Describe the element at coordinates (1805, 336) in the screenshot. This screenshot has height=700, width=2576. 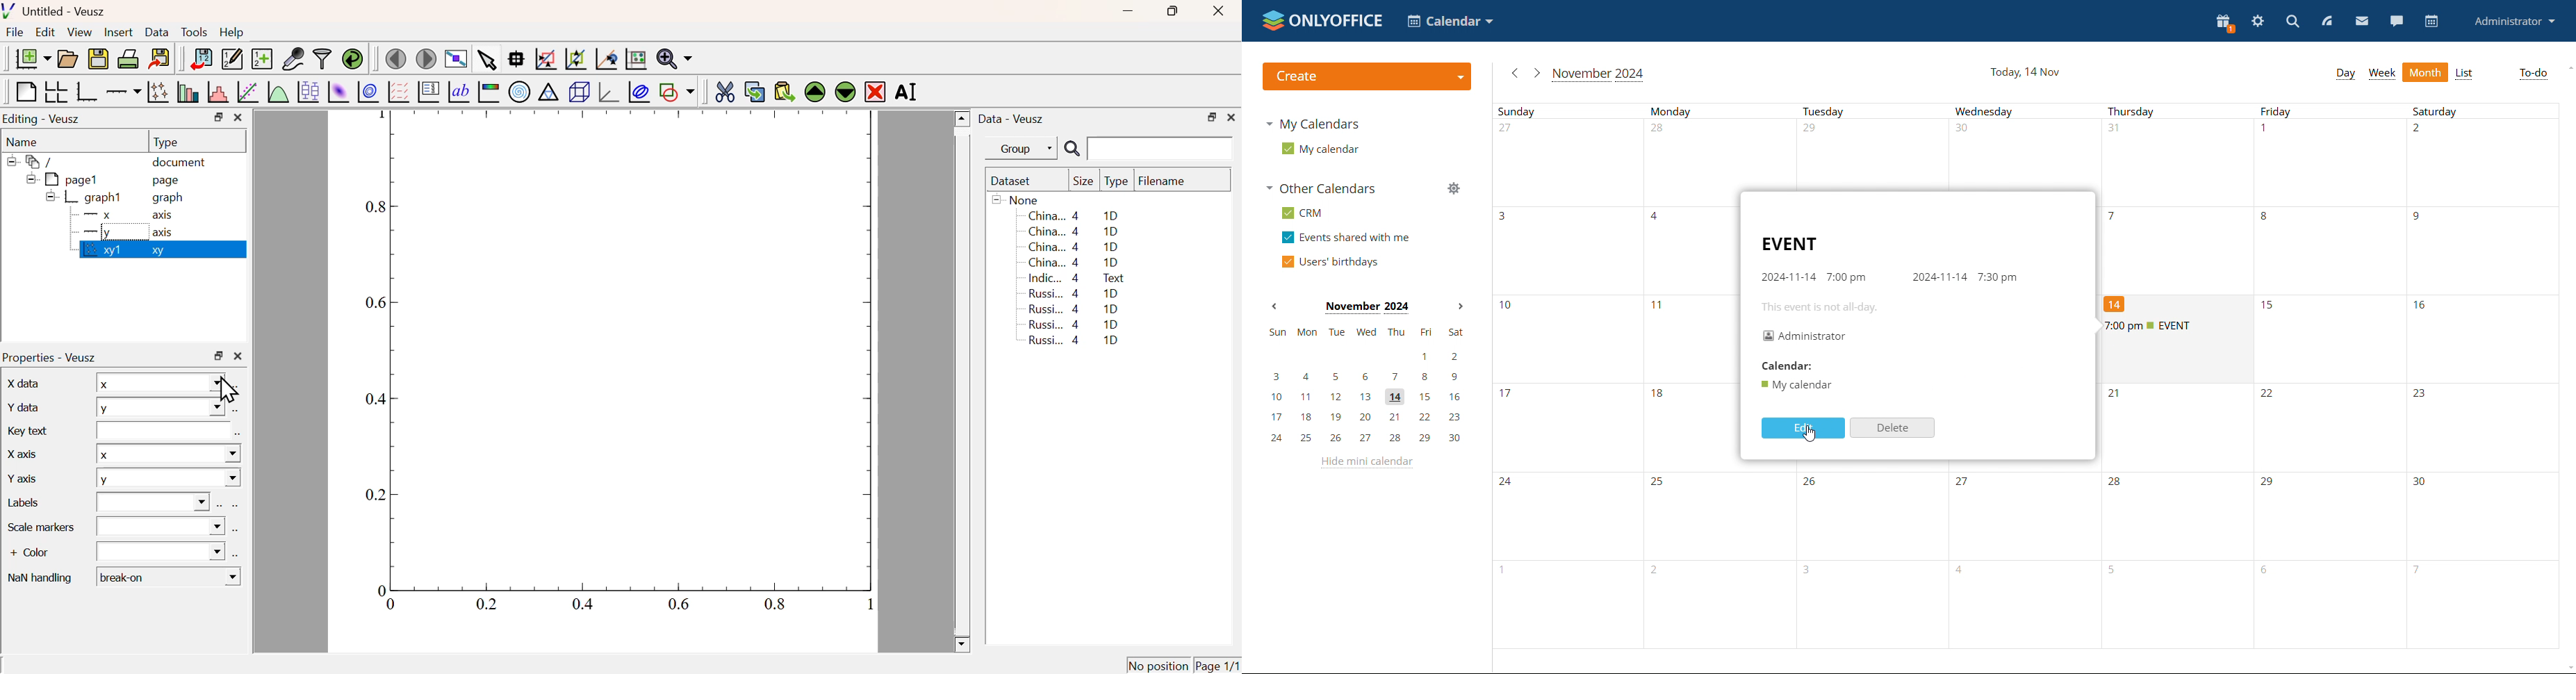
I see `organiser` at that location.